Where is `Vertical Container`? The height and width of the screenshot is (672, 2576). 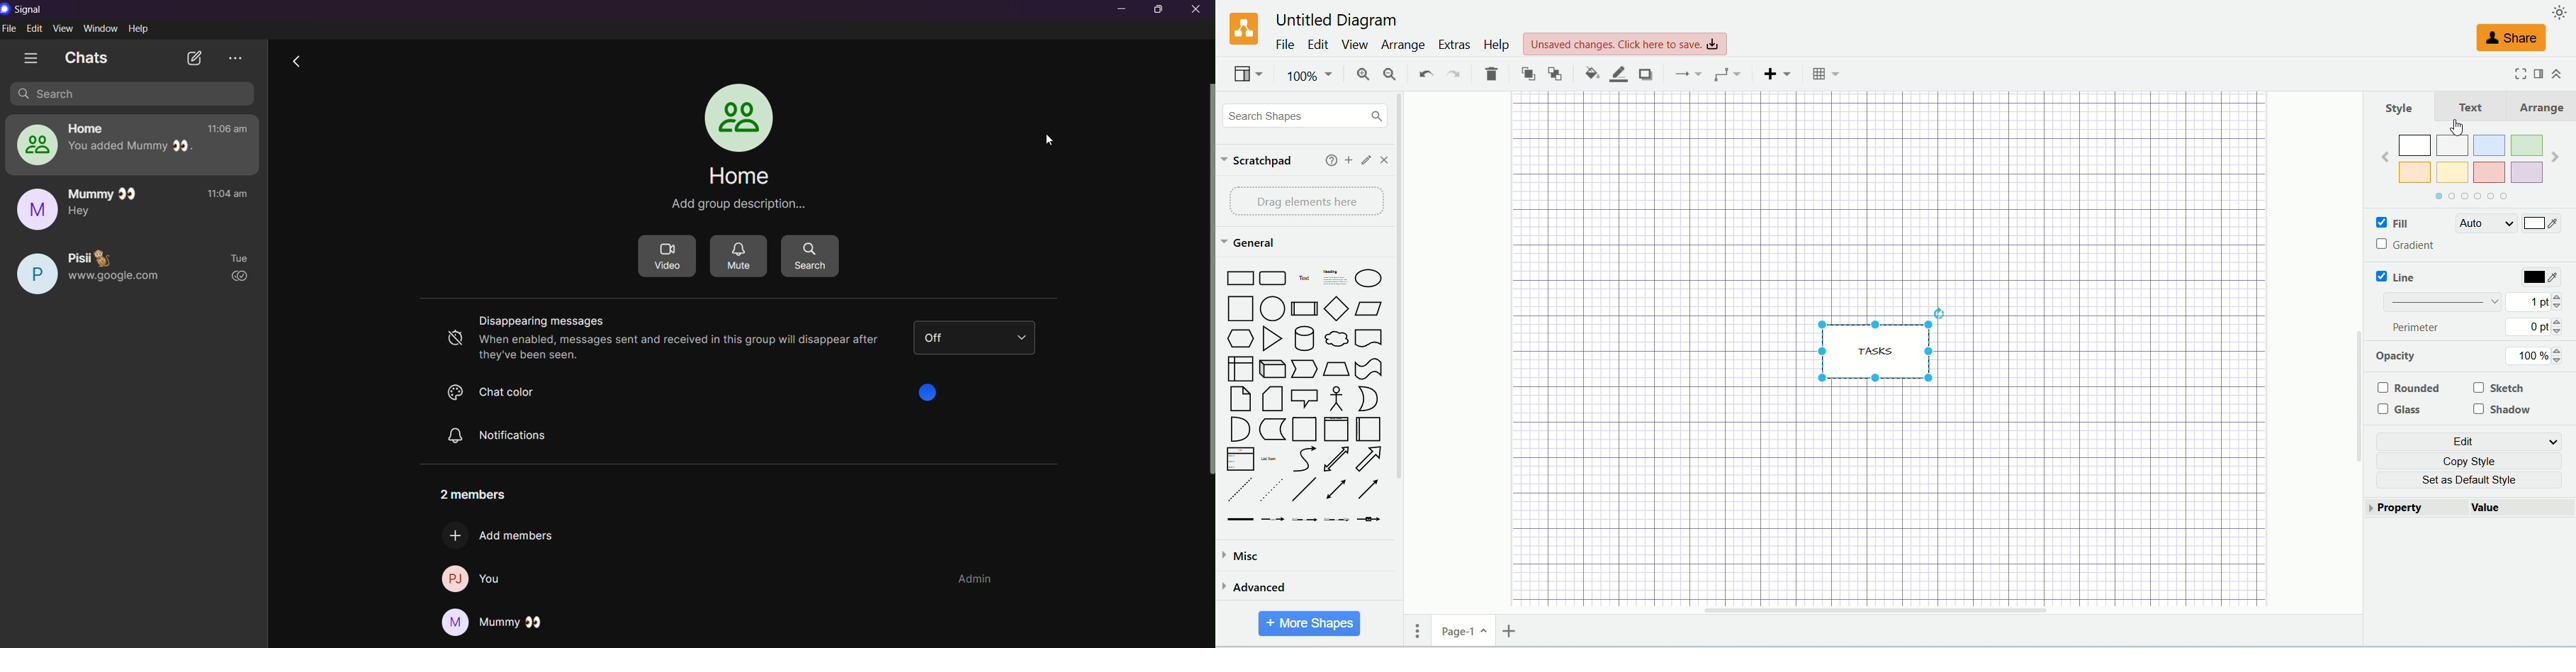 Vertical Container is located at coordinates (1336, 429).